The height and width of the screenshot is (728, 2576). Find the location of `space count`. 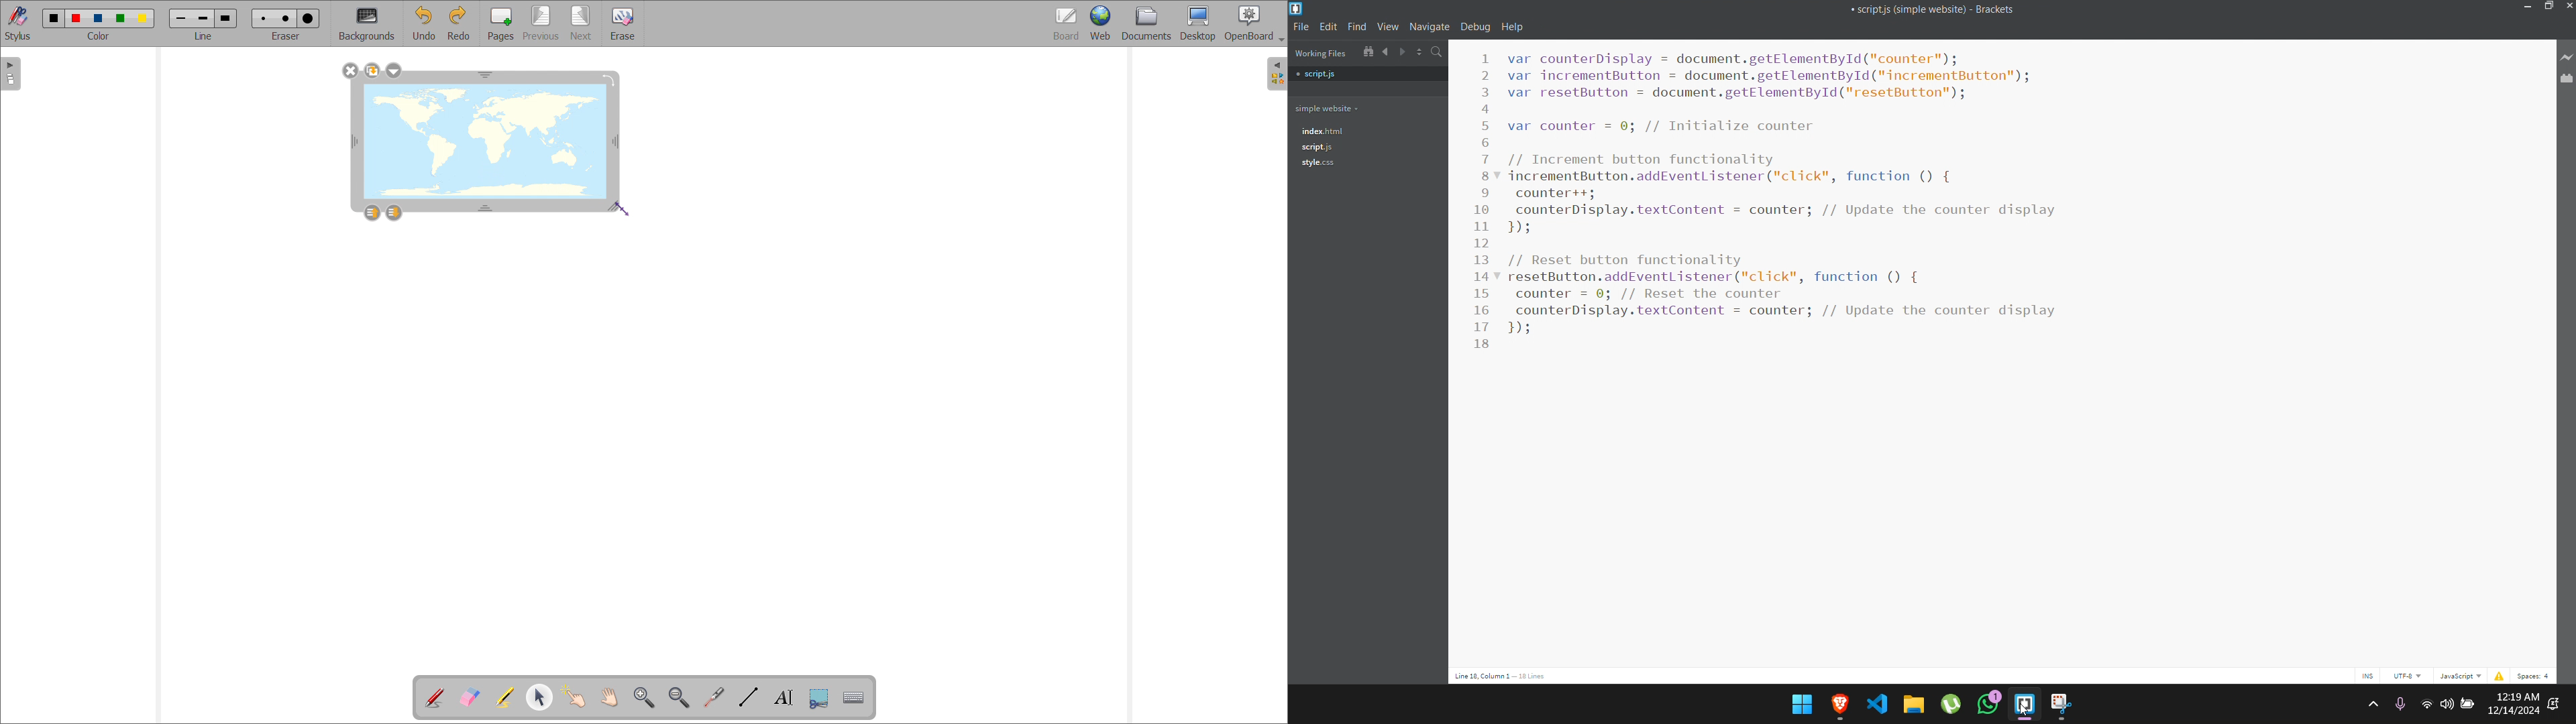

space count is located at coordinates (2536, 676).